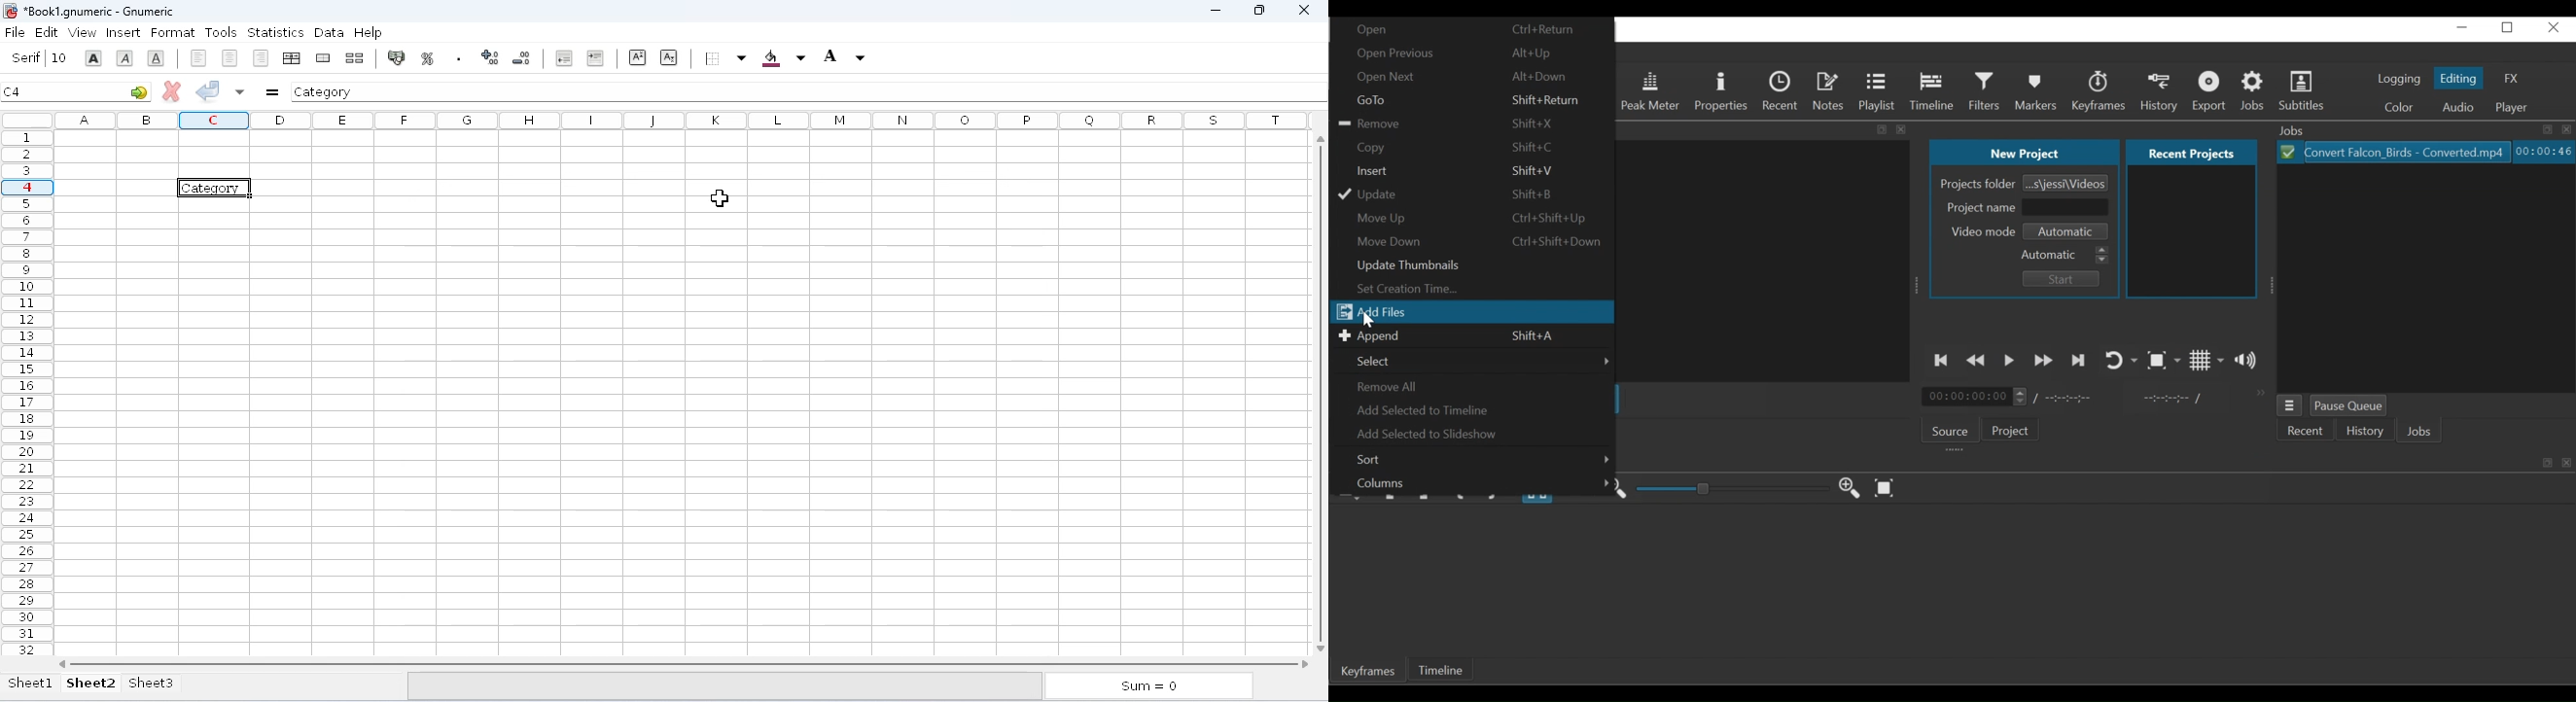  Describe the element at coordinates (323, 58) in the screenshot. I see `center horizontally across the selection` at that location.